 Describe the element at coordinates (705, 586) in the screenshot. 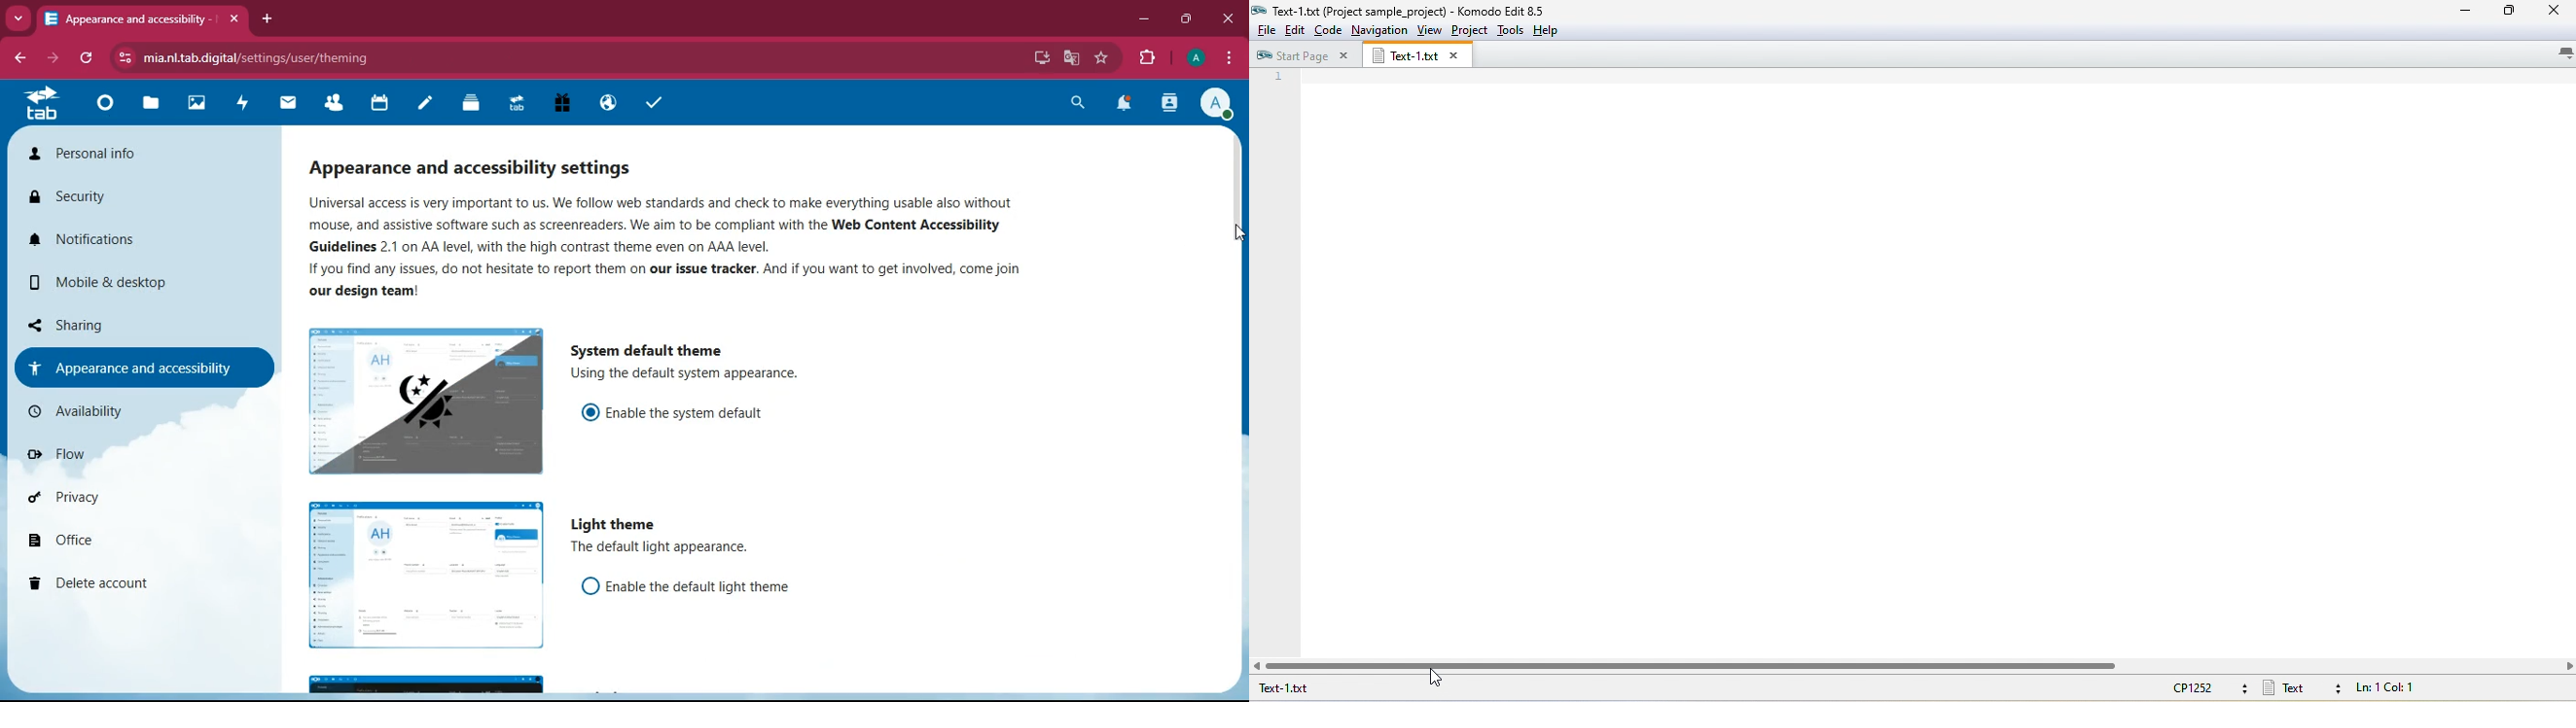

I see `enable` at that location.